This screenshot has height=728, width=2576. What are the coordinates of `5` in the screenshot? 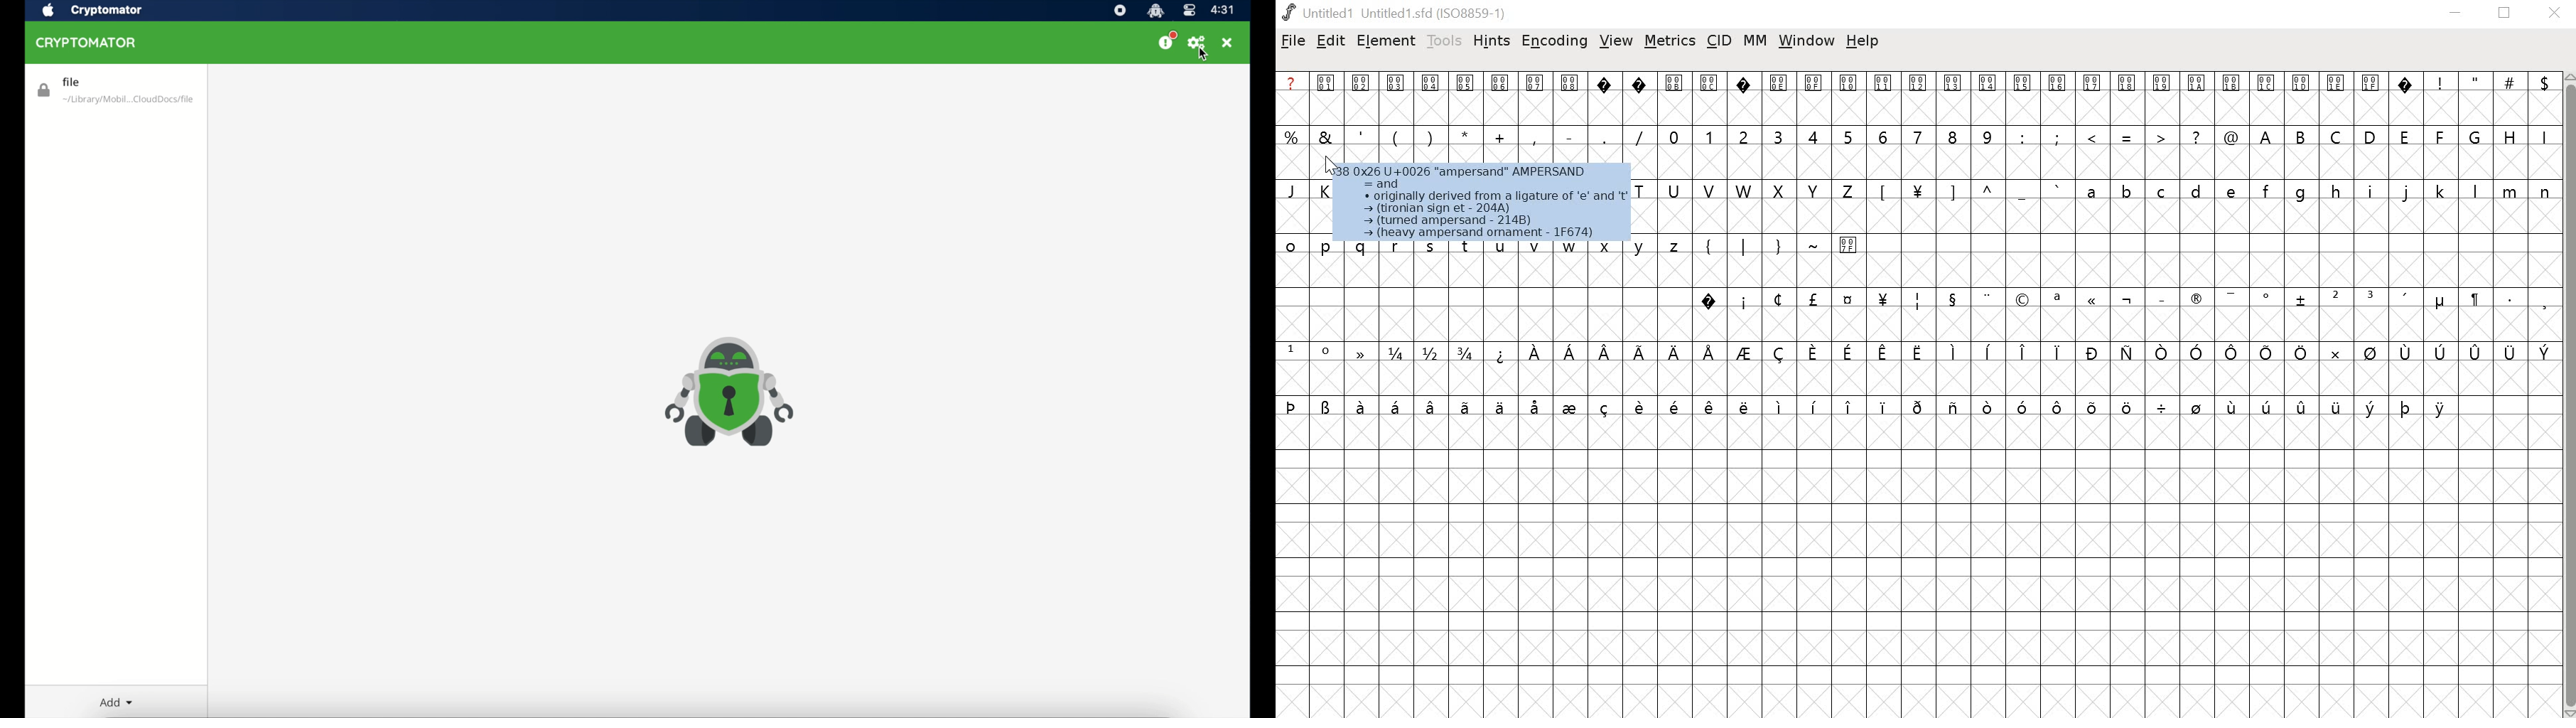 It's located at (1848, 136).